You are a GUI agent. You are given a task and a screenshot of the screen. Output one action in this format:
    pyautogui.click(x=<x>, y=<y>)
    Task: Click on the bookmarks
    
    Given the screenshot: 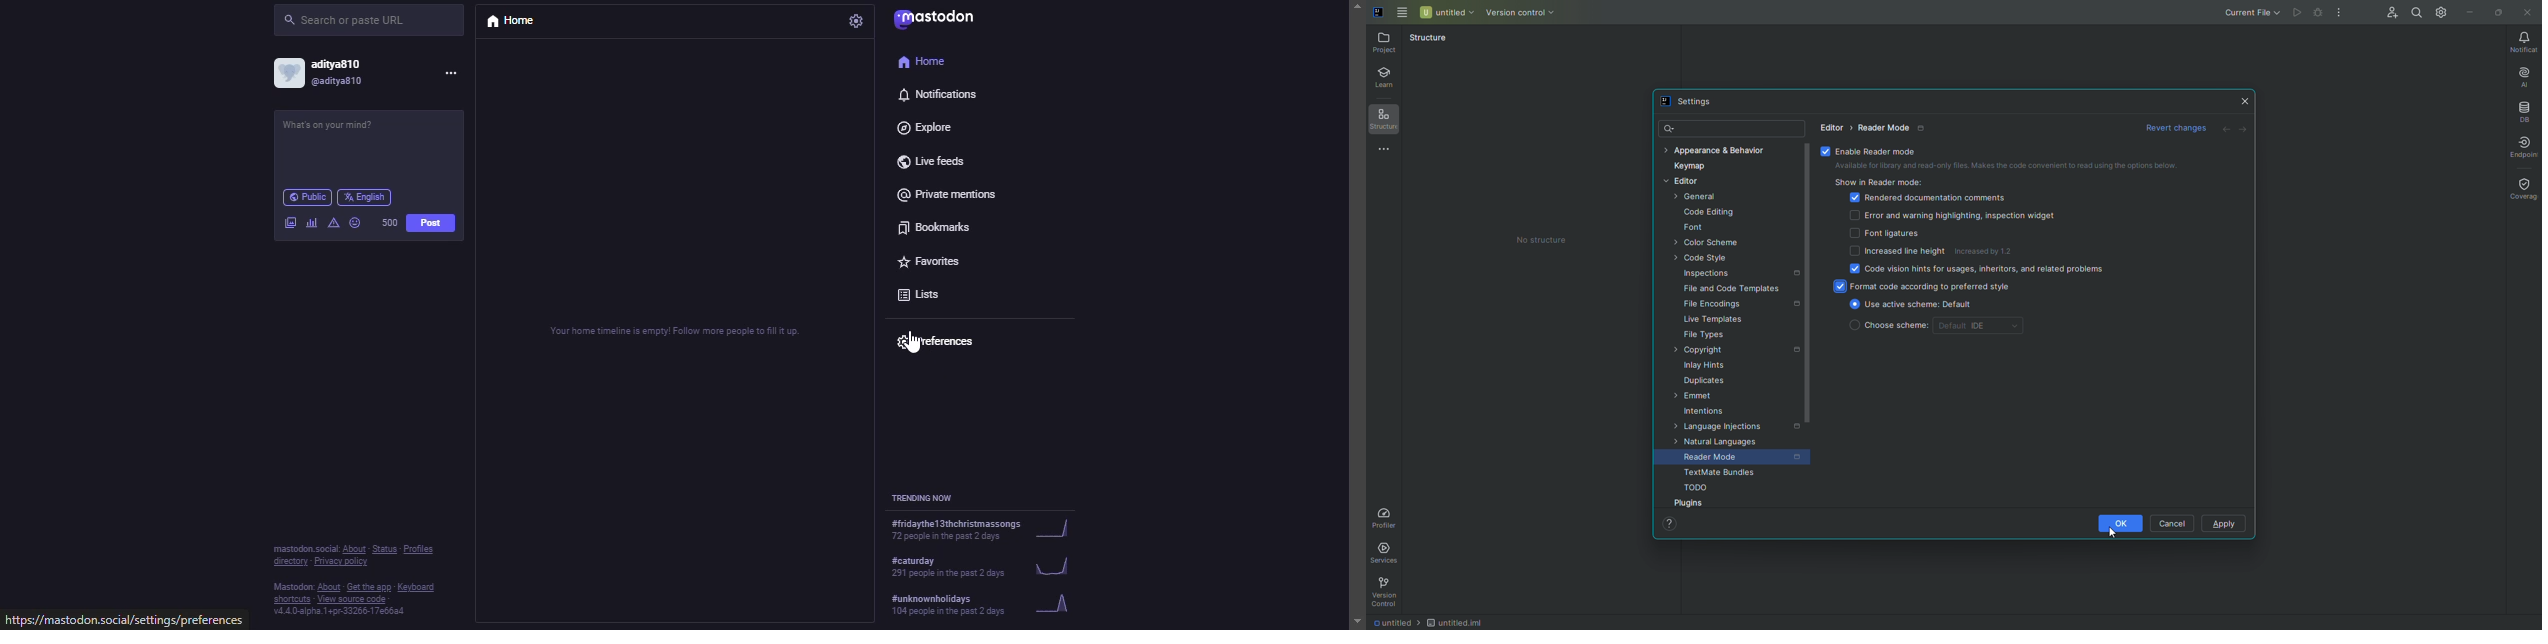 What is the action you would take?
    pyautogui.click(x=938, y=224)
    